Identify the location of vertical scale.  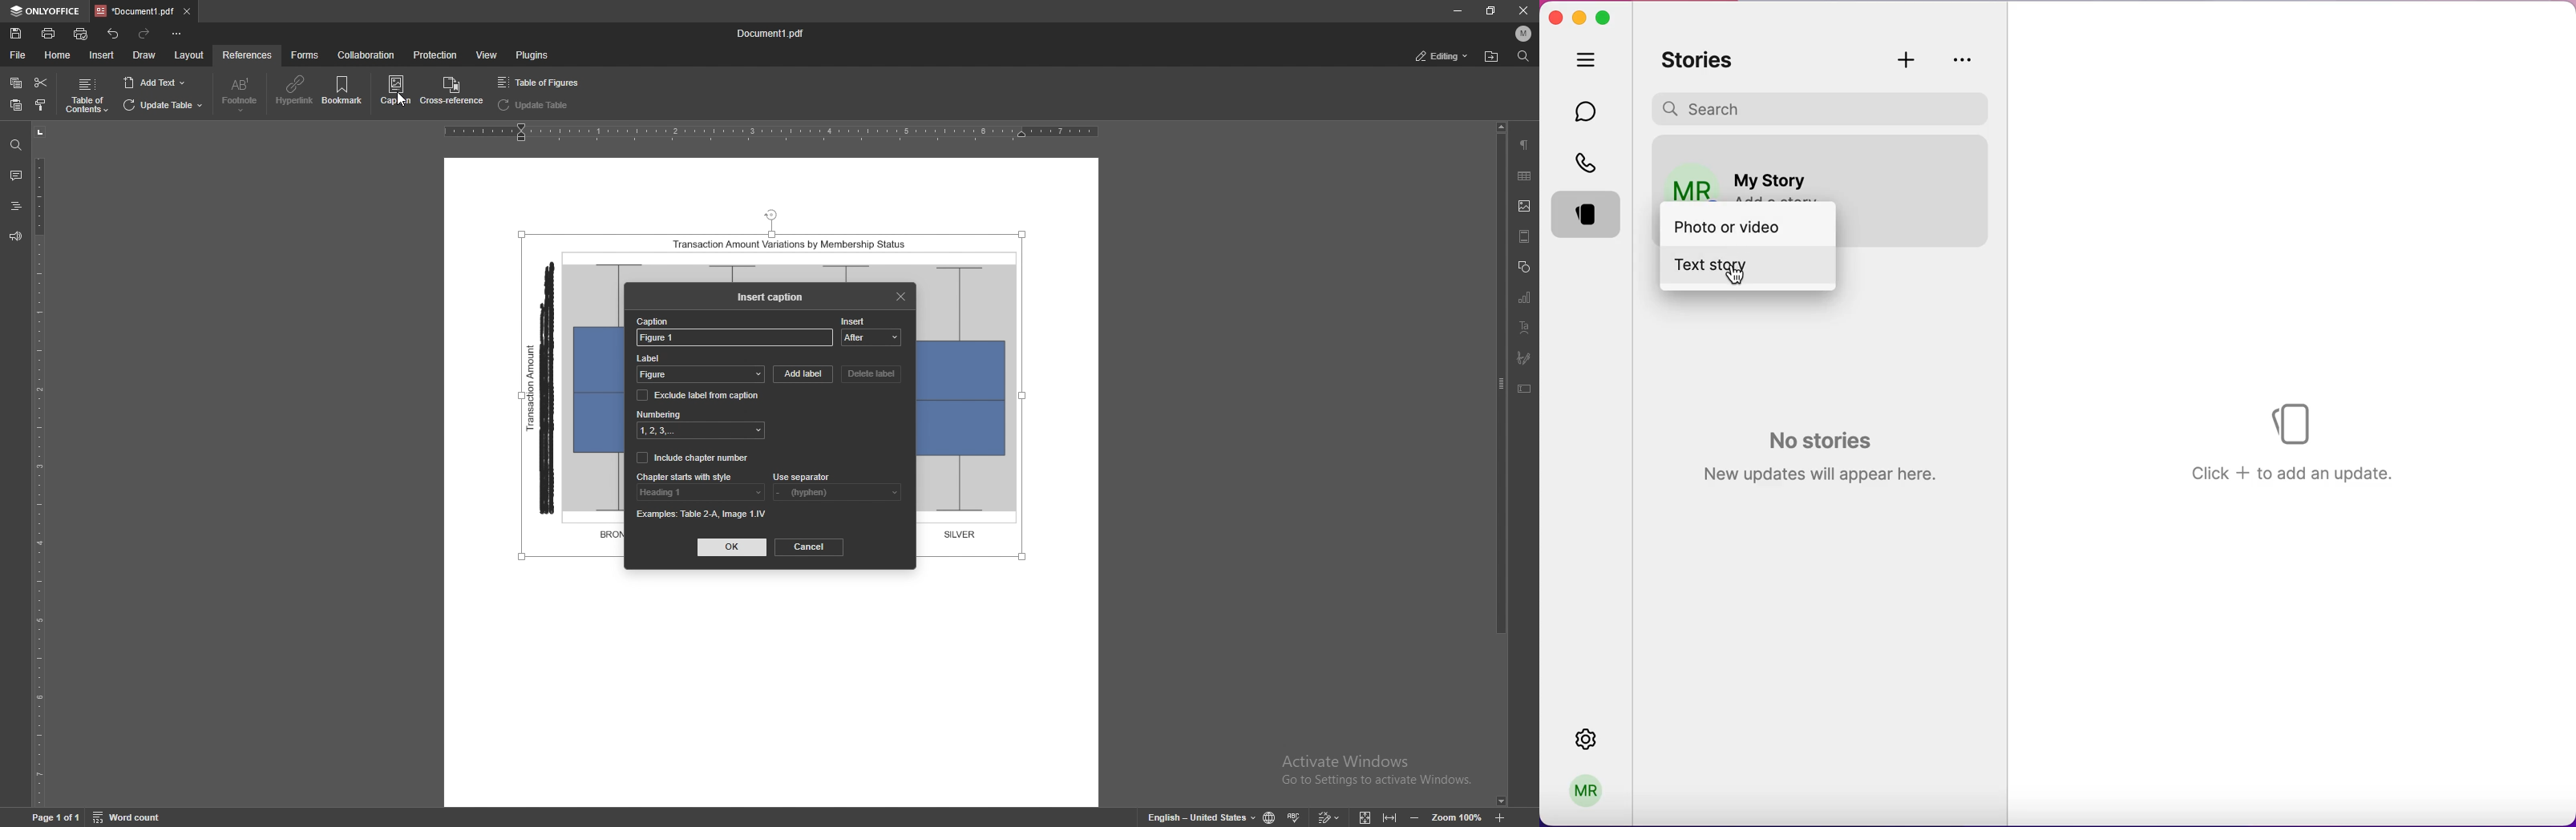
(46, 466).